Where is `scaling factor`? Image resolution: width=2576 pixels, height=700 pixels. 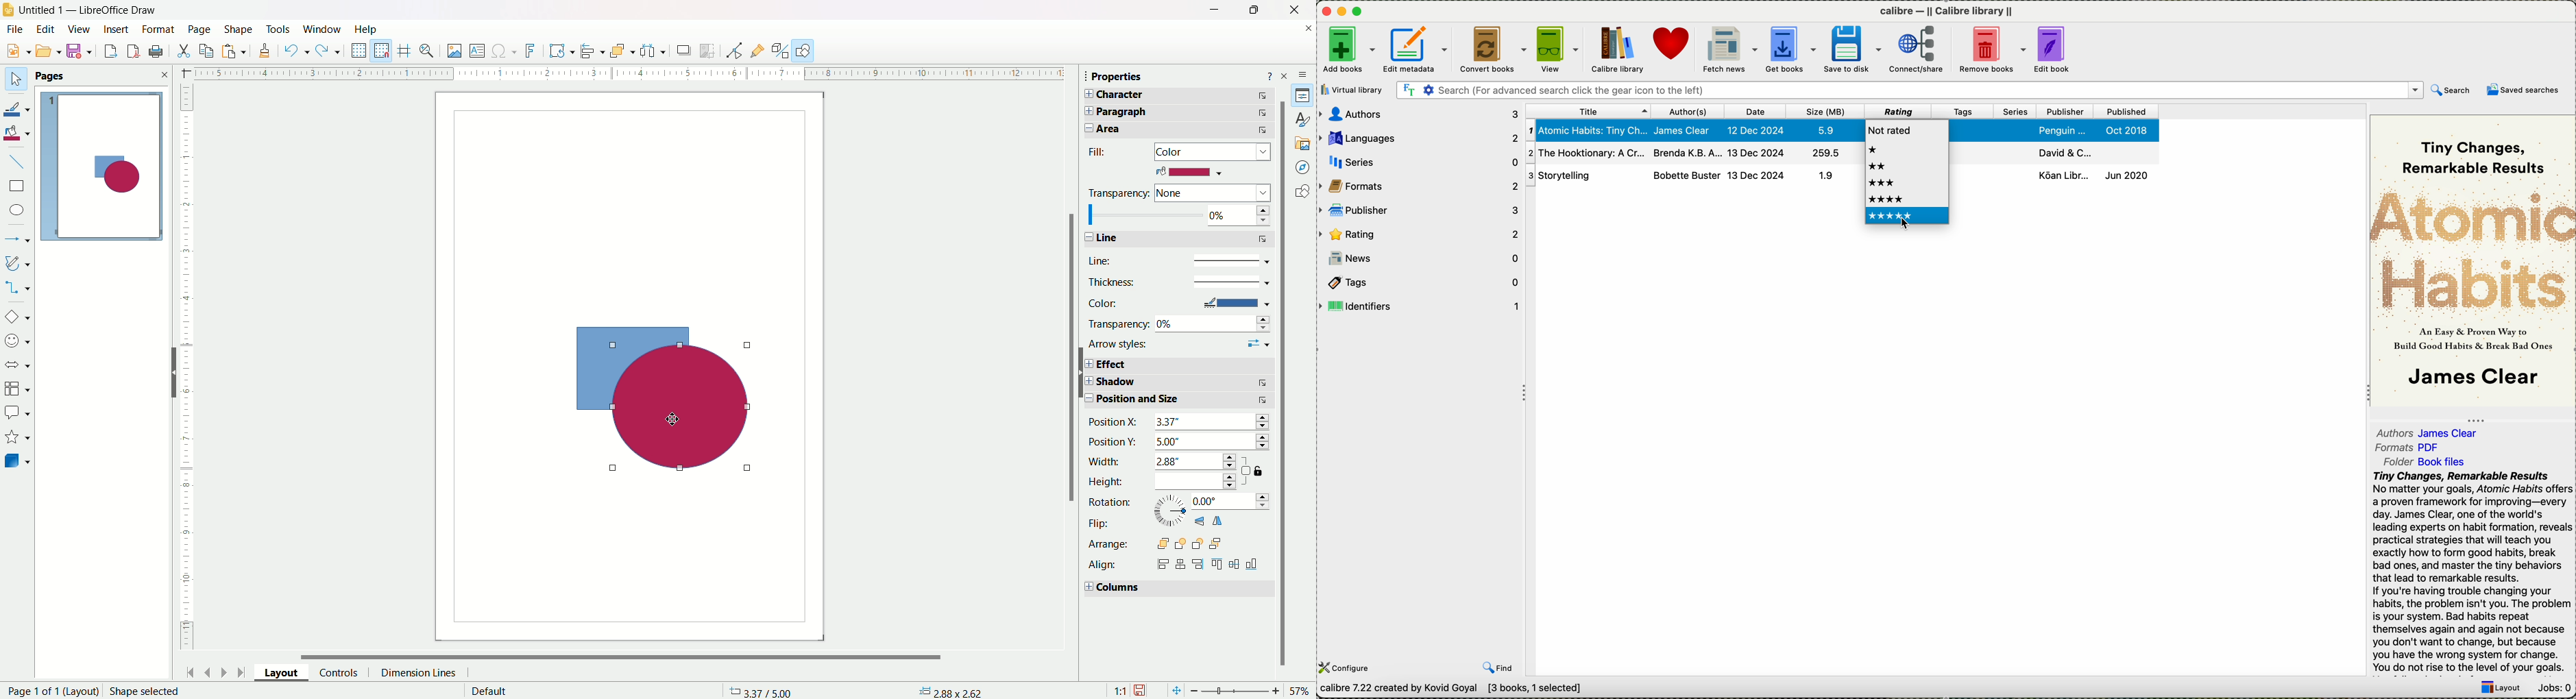 scaling factor is located at coordinates (1117, 689).